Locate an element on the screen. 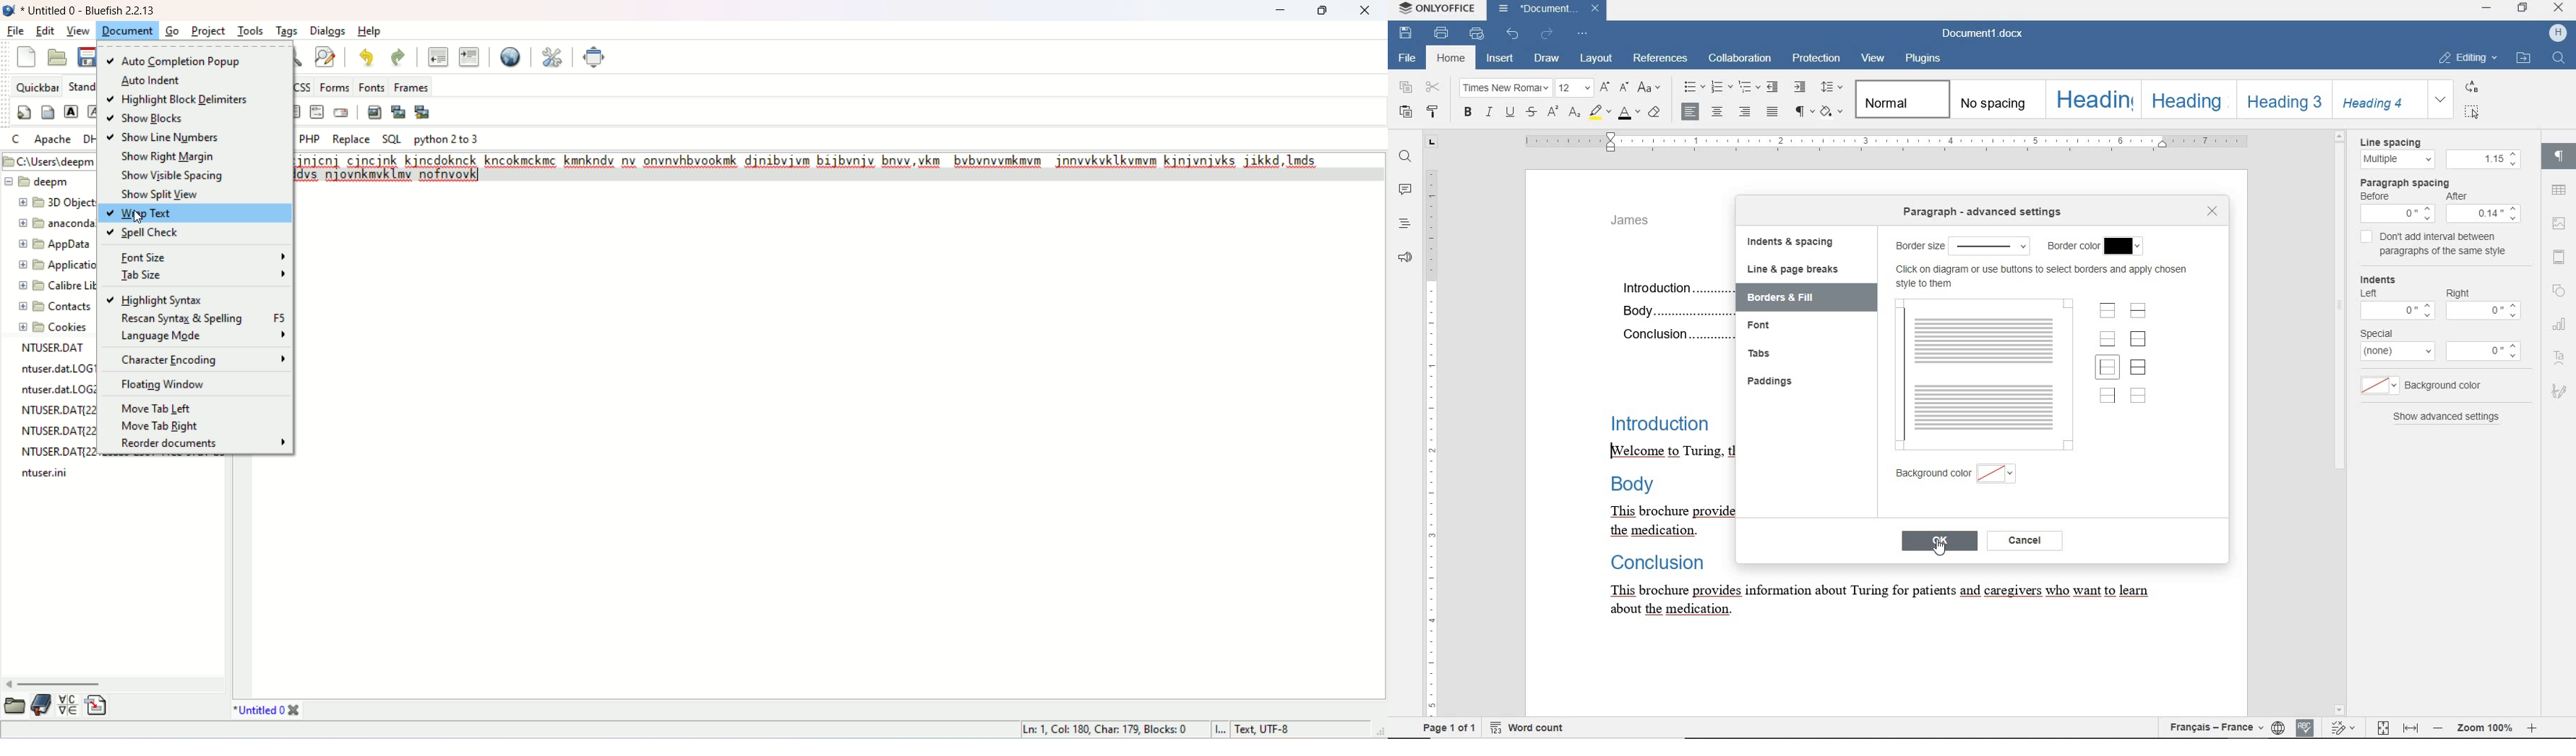 The height and width of the screenshot is (756, 2576). font color is located at coordinates (1629, 113).